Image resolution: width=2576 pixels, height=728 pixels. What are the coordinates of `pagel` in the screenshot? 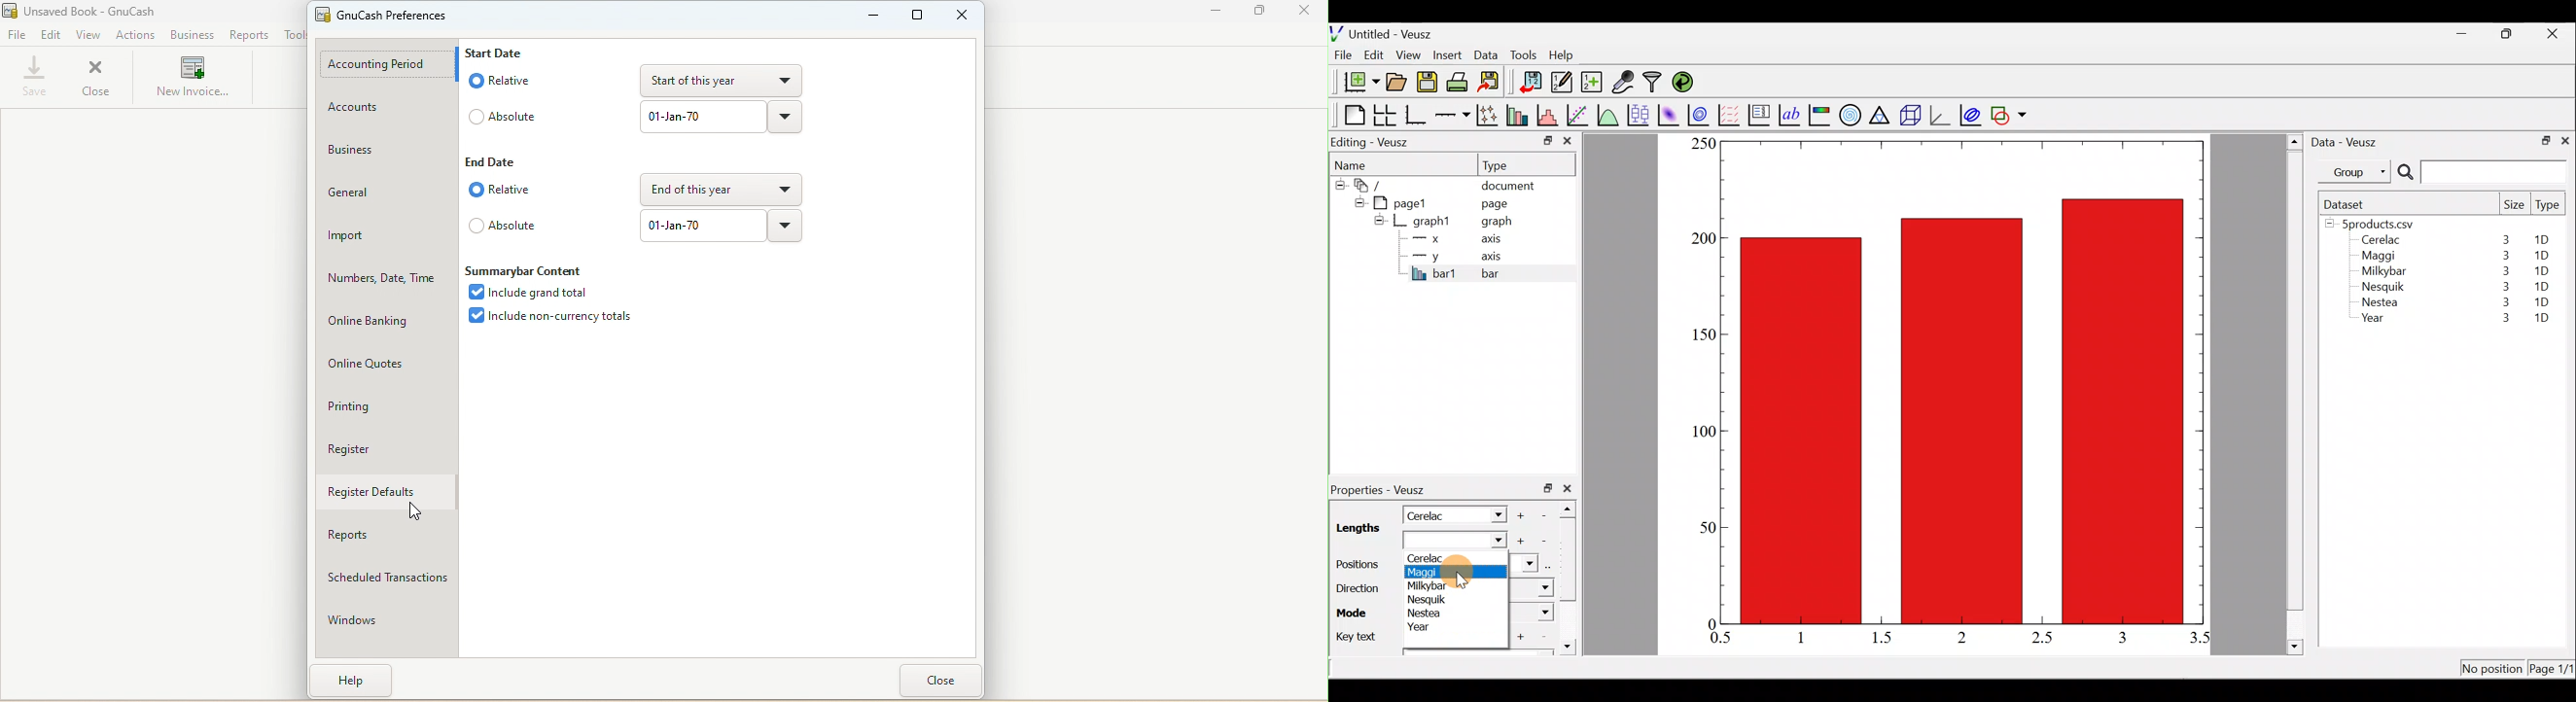 It's located at (1406, 202).